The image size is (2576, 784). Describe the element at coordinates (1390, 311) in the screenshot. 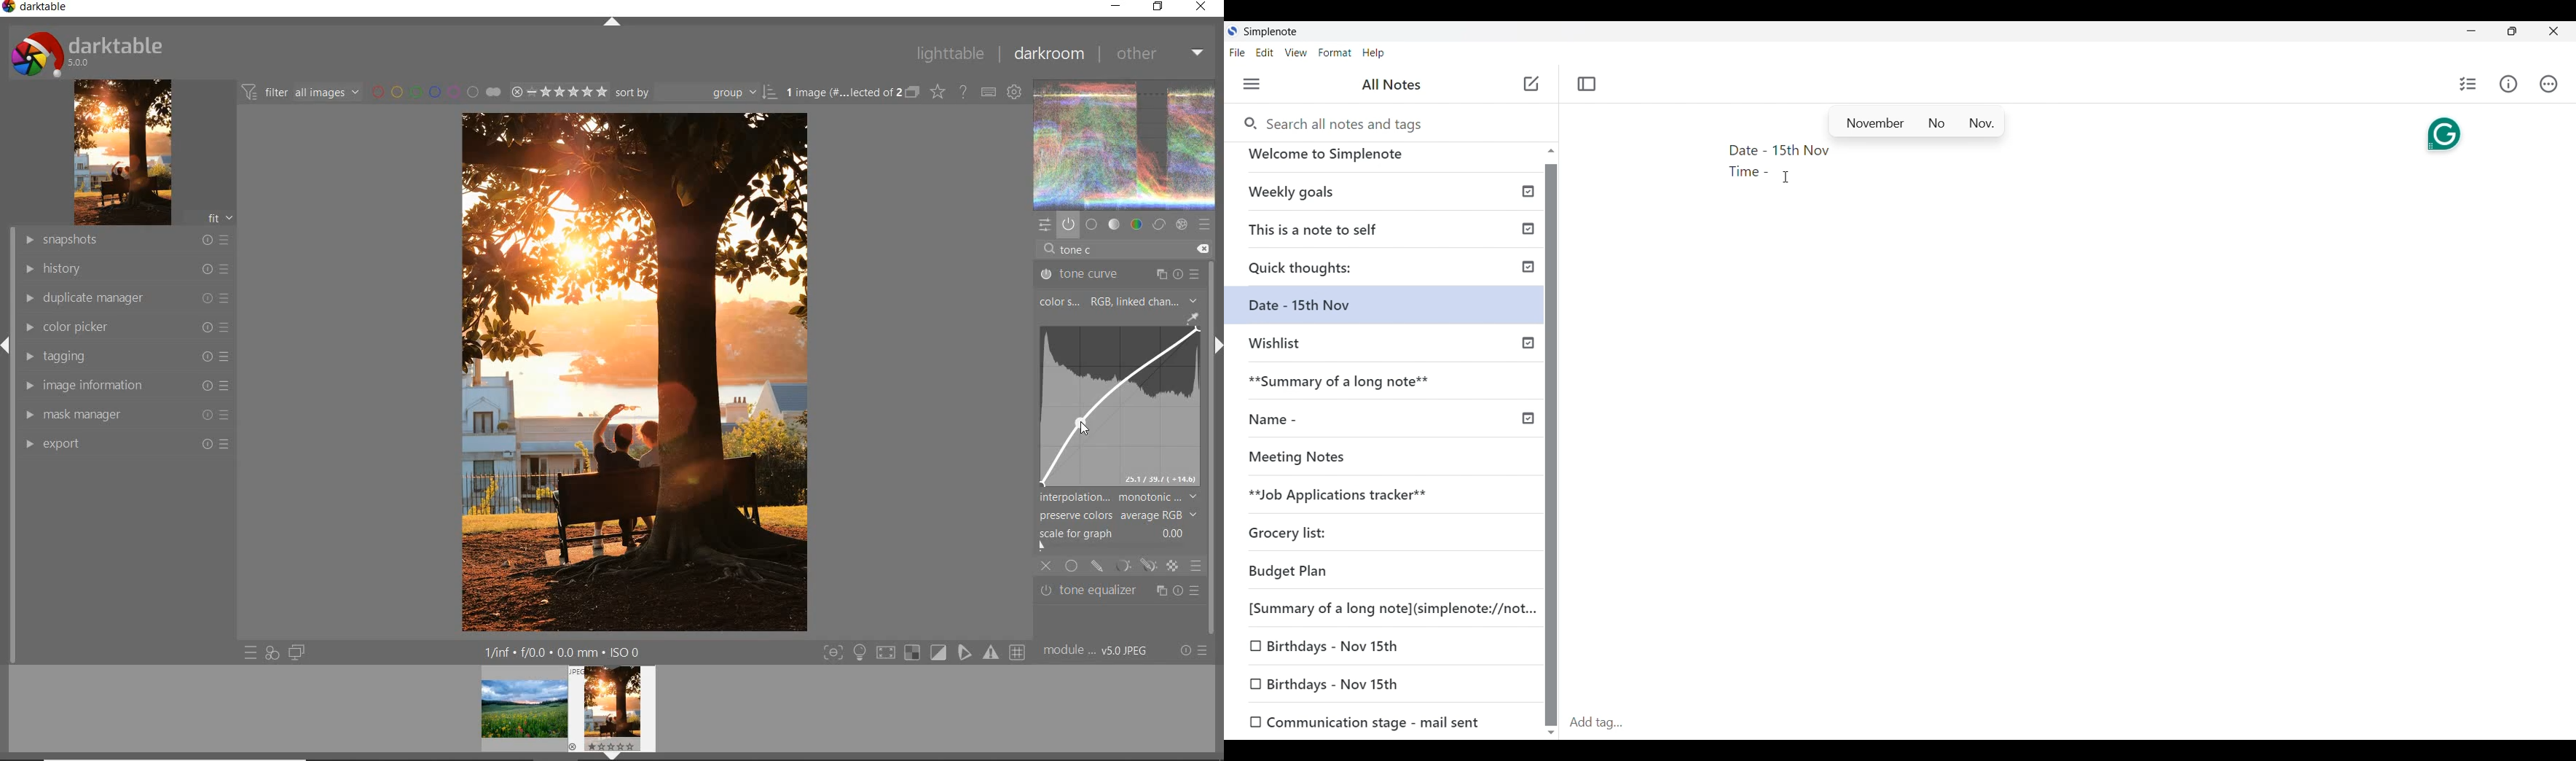

I see `Note text changed` at that location.